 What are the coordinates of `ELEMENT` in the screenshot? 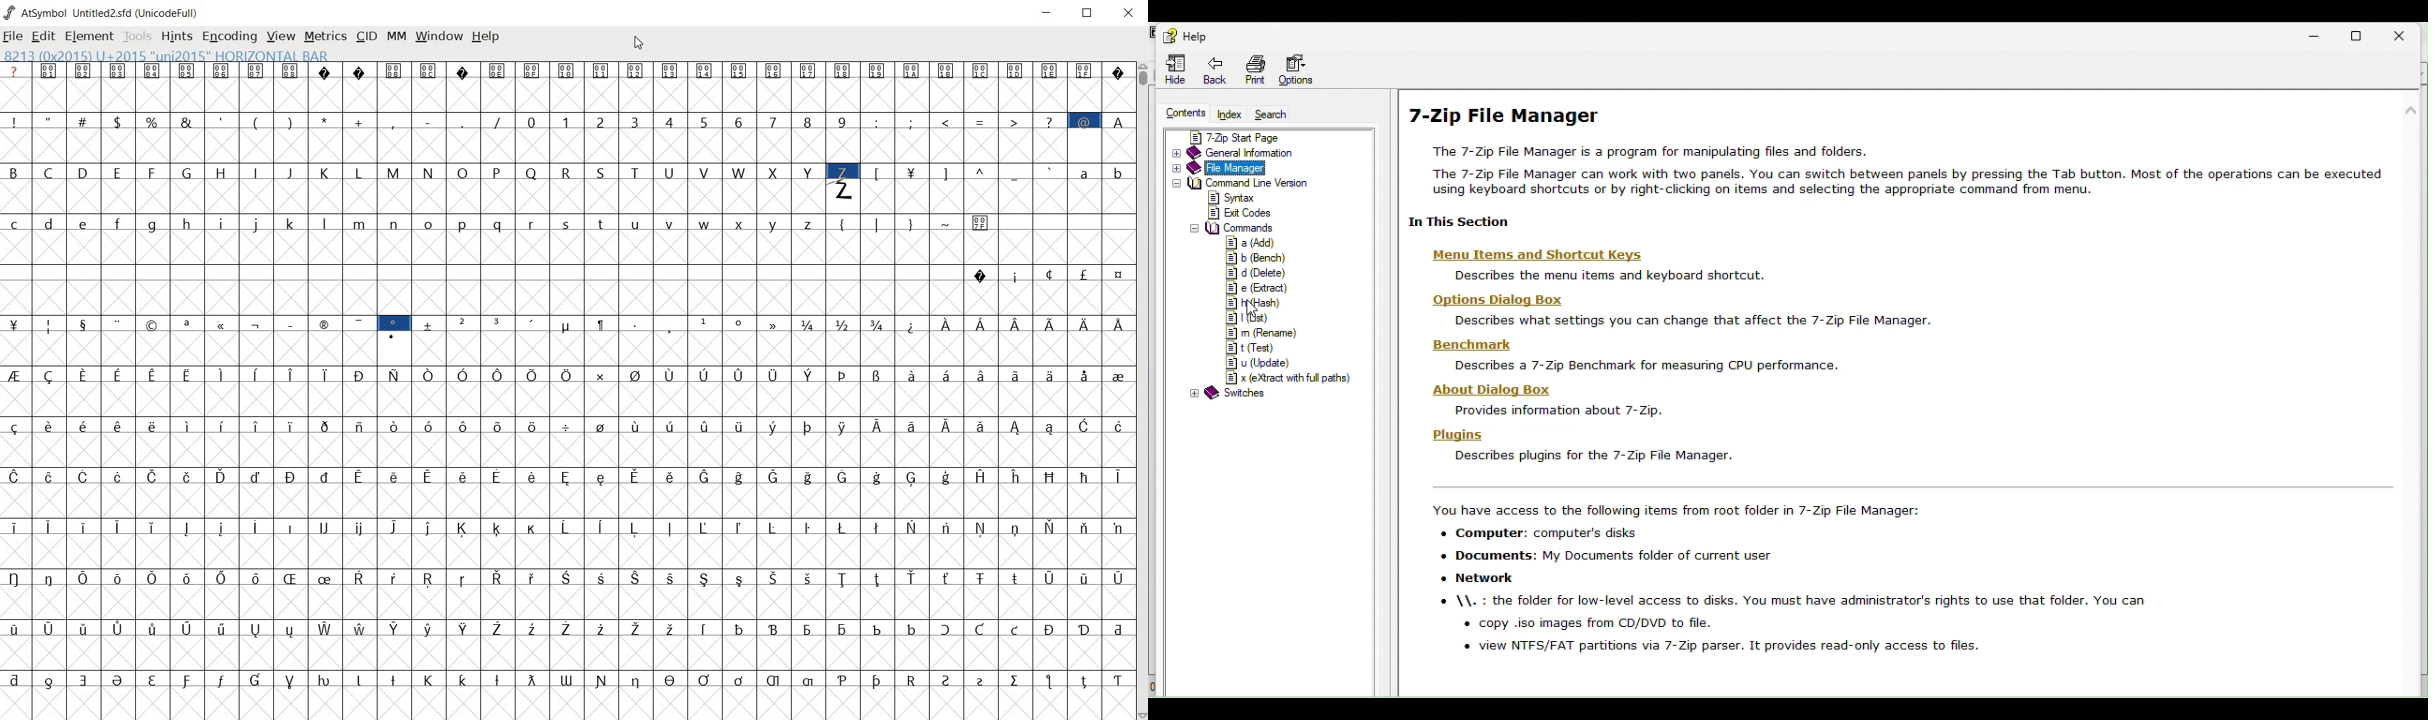 It's located at (90, 36).